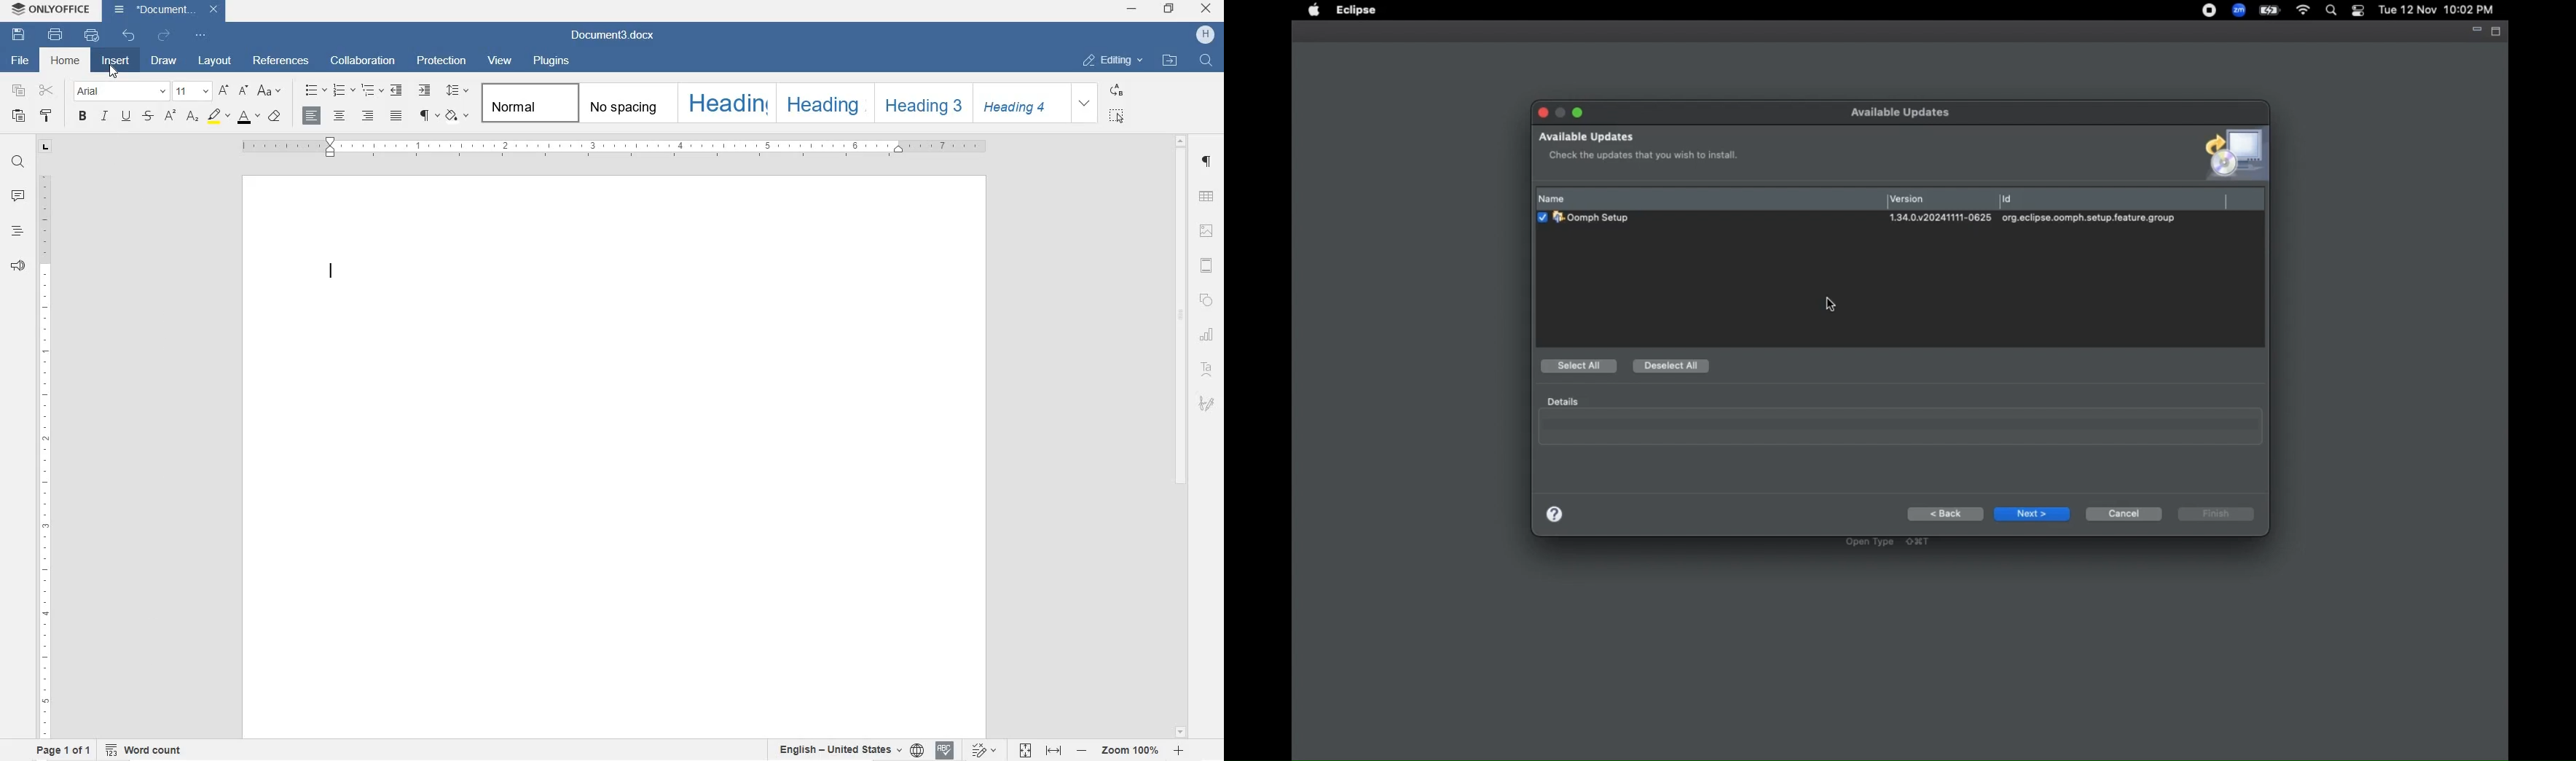  Describe the element at coordinates (368, 117) in the screenshot. I see `ALIGN RIGHT` at that location.